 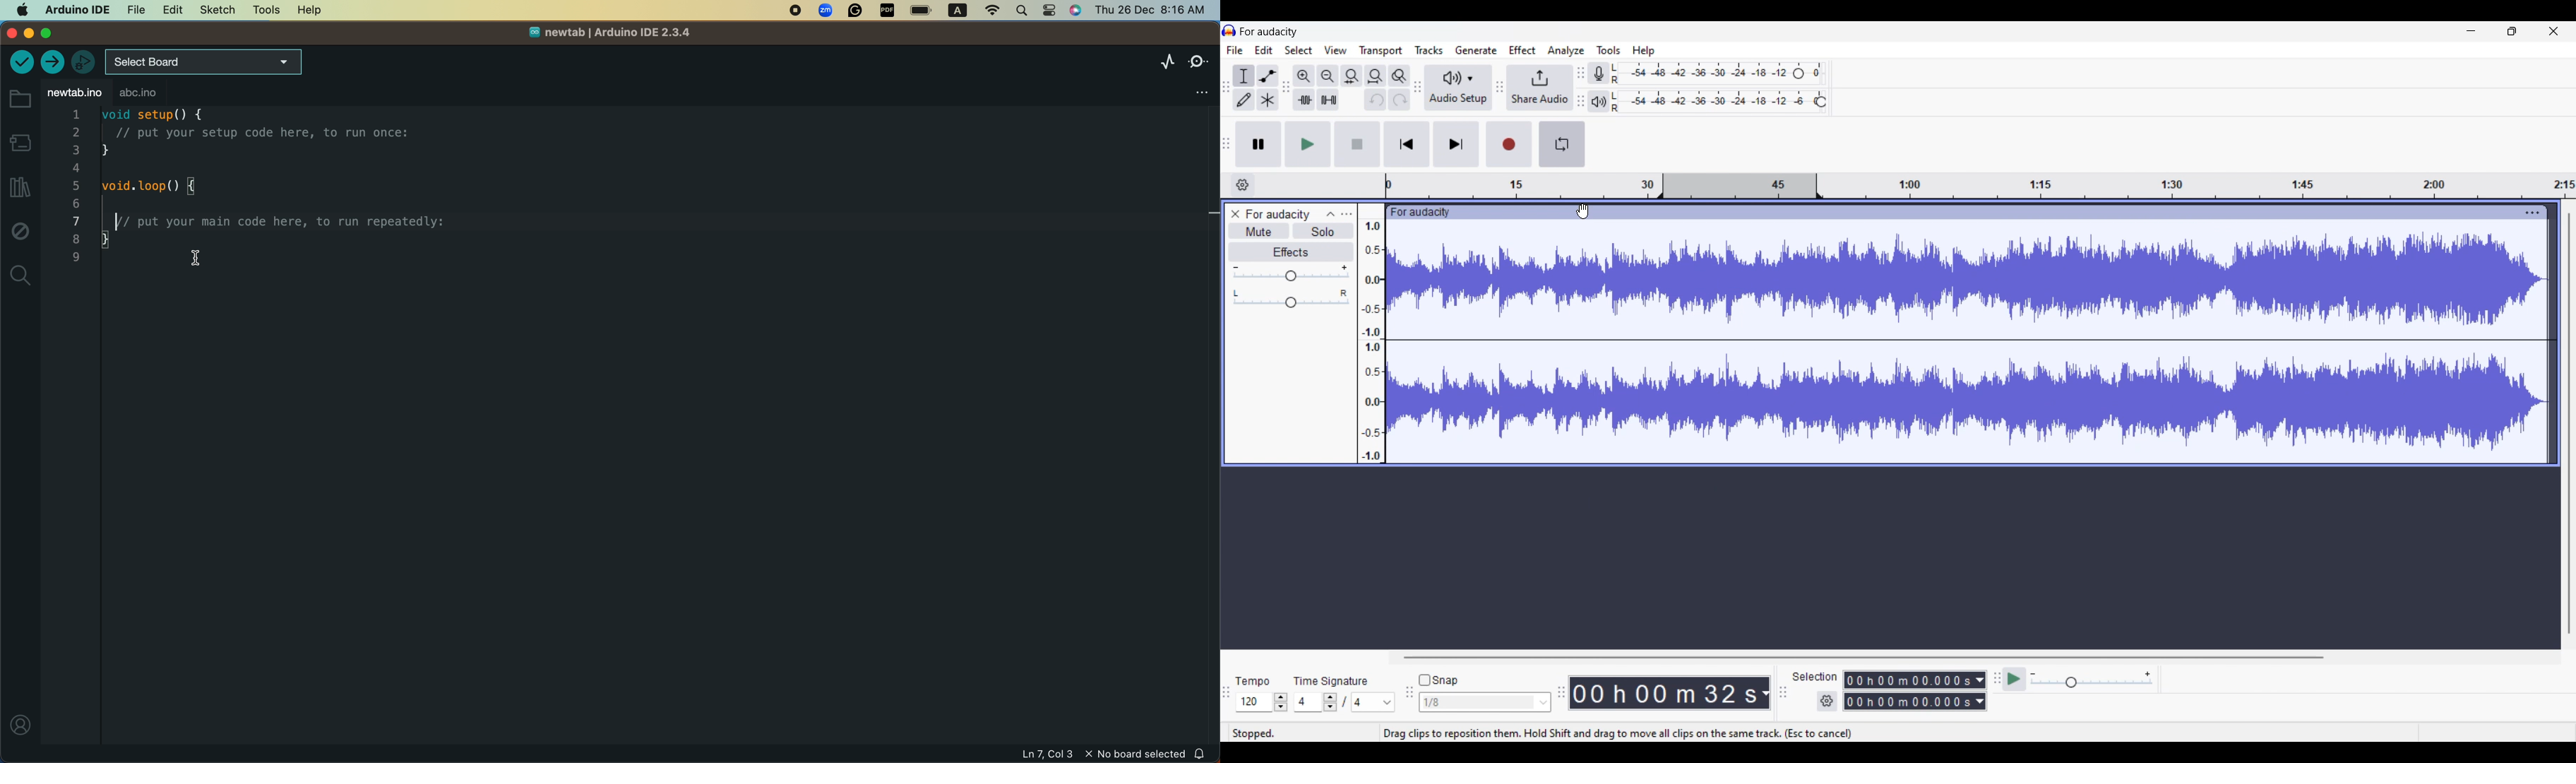 I want to click on Stop, so click(x=1357, y=144).